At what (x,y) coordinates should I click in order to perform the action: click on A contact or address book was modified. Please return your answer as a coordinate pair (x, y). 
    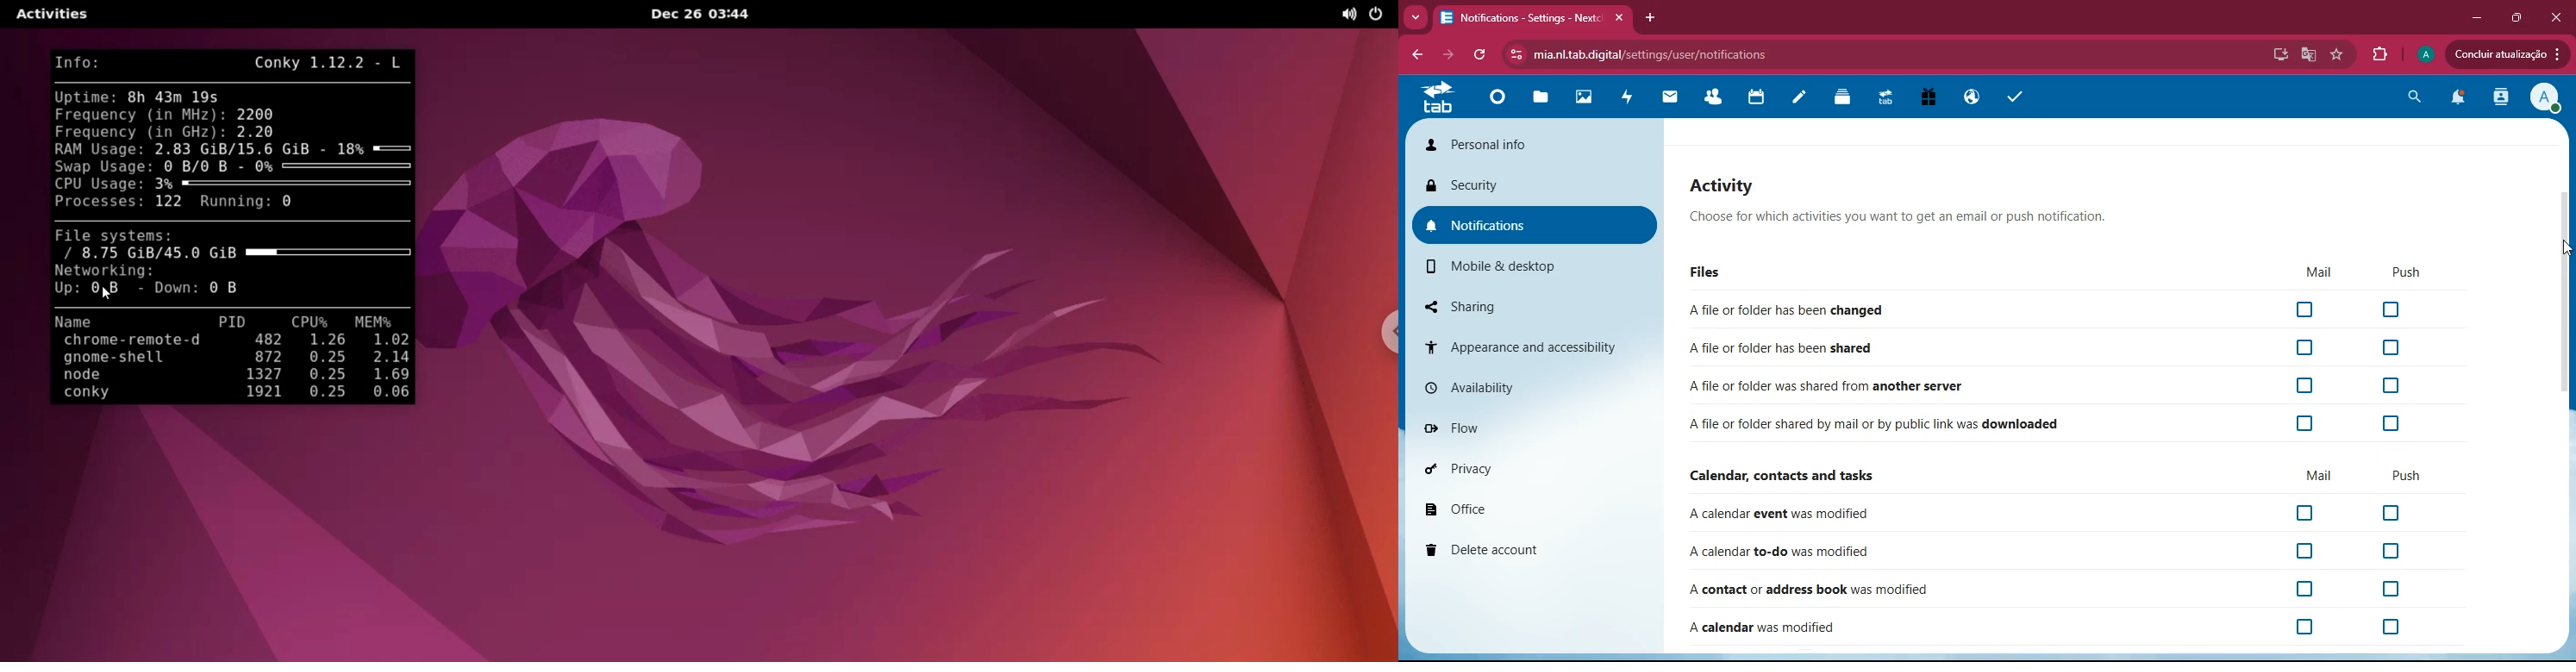
    Looking at the image, I should click on (1810, 590).